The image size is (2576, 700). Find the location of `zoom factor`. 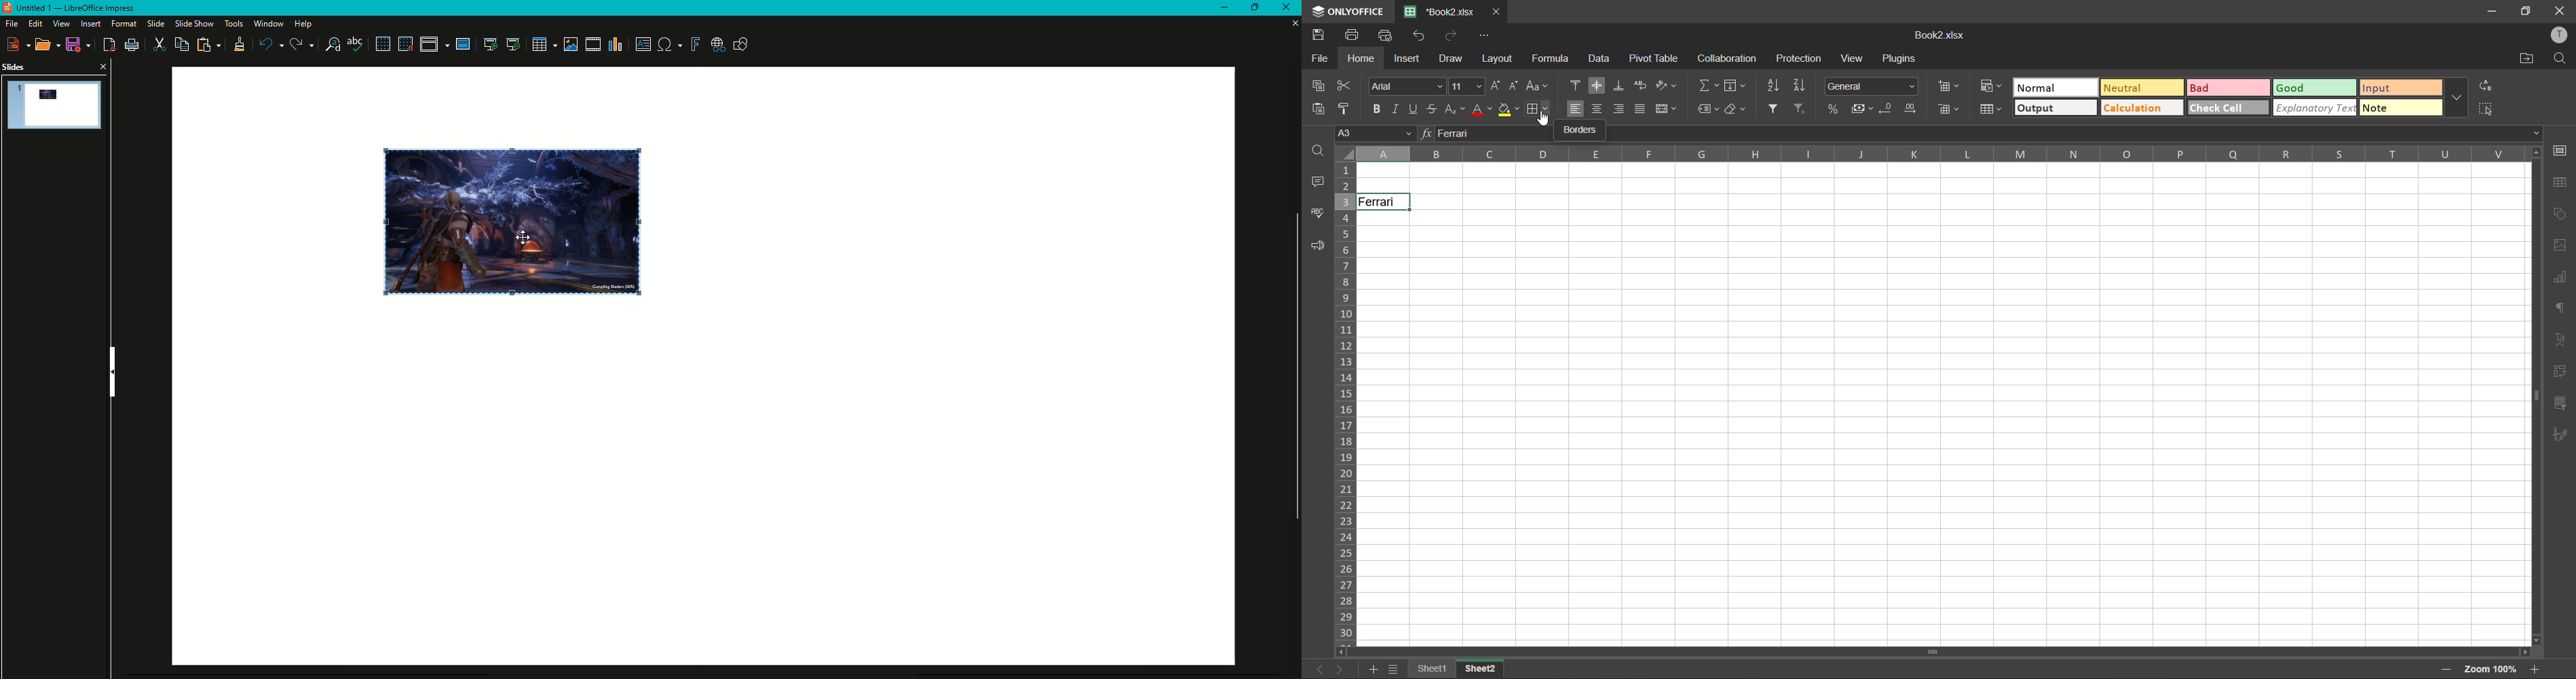

zoom factor is located at coordinates (2489, 671).